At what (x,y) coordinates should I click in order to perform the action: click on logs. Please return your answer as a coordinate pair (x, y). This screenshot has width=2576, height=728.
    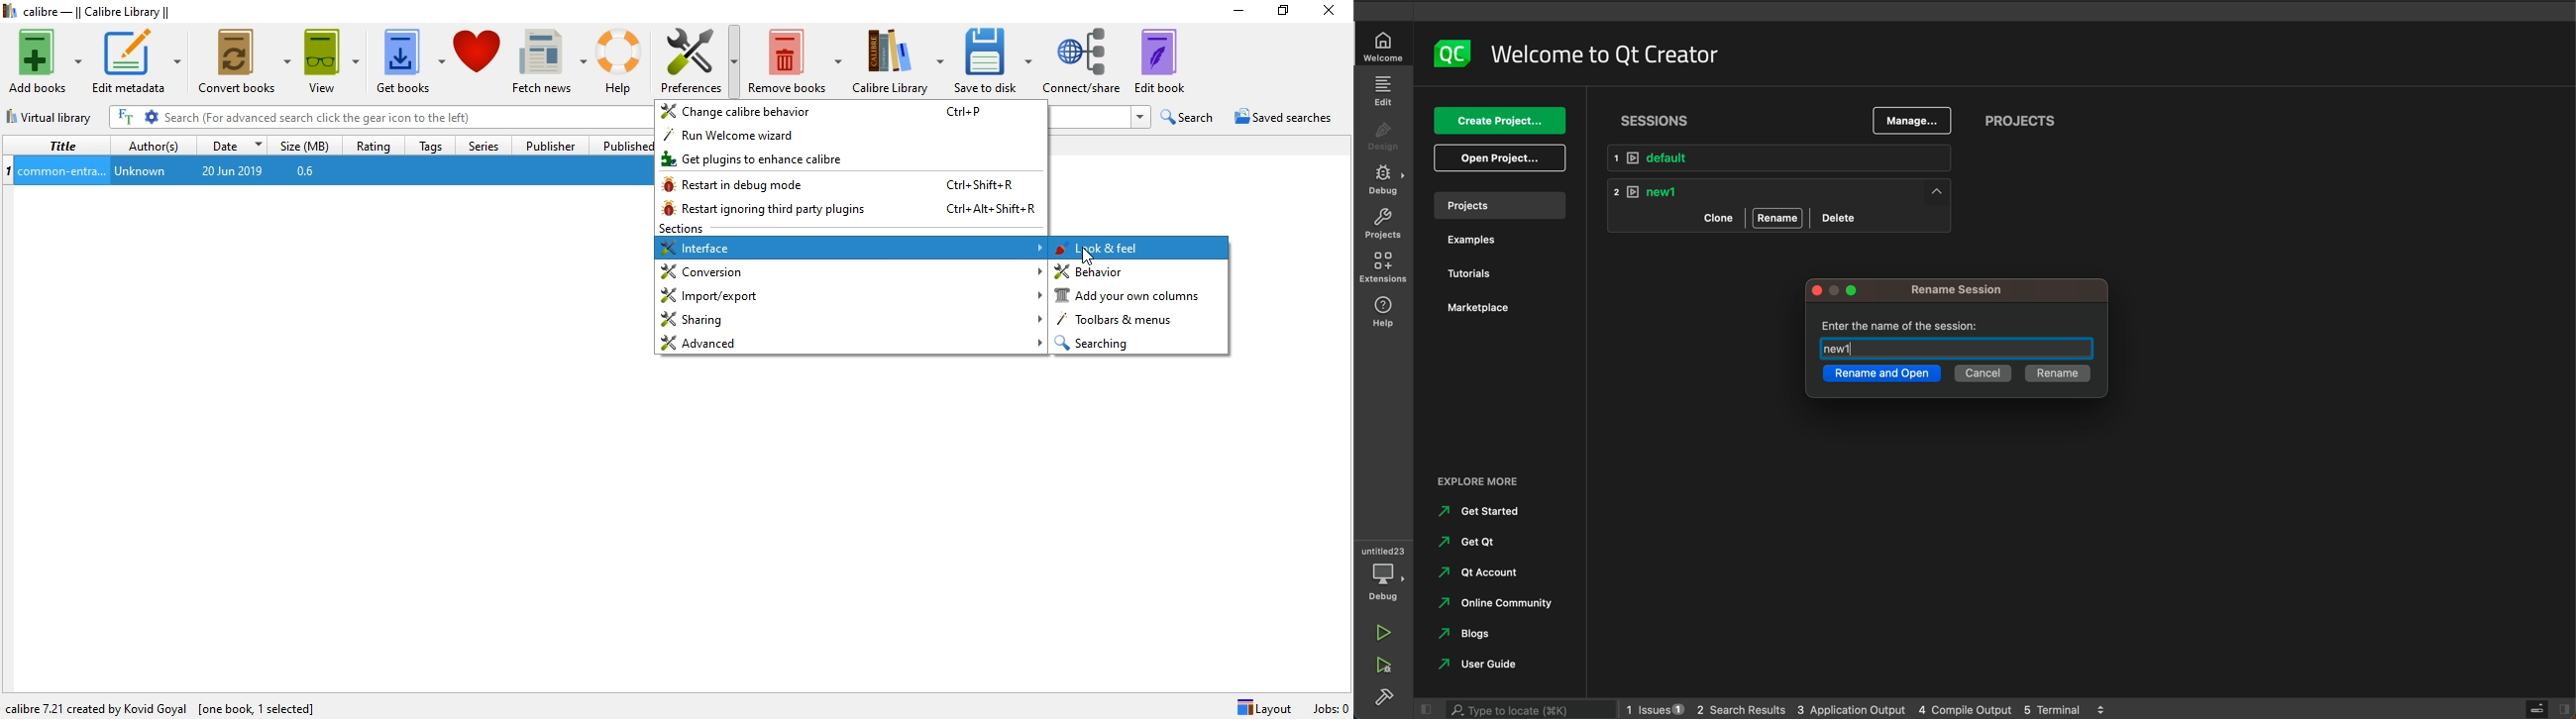
    Looking at the image, I should click on (1864, 707).